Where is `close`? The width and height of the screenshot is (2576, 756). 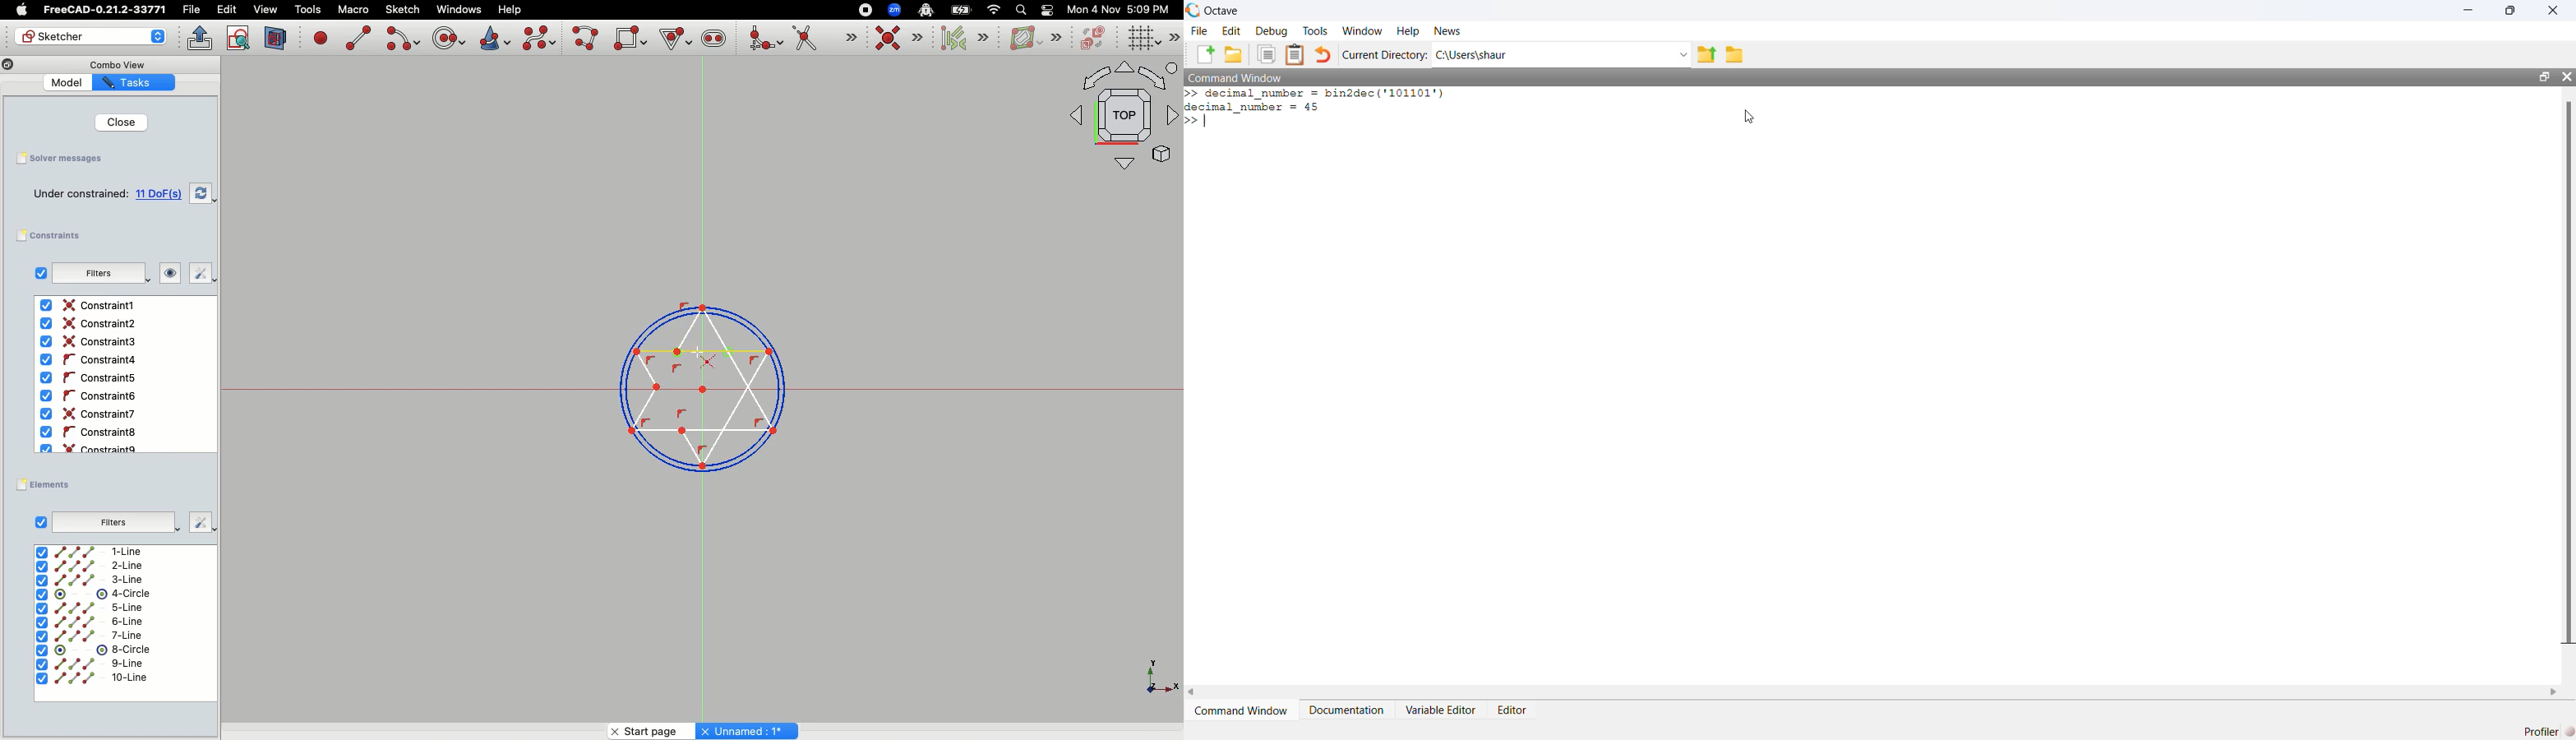
close is located at coordinates (2556, 9).